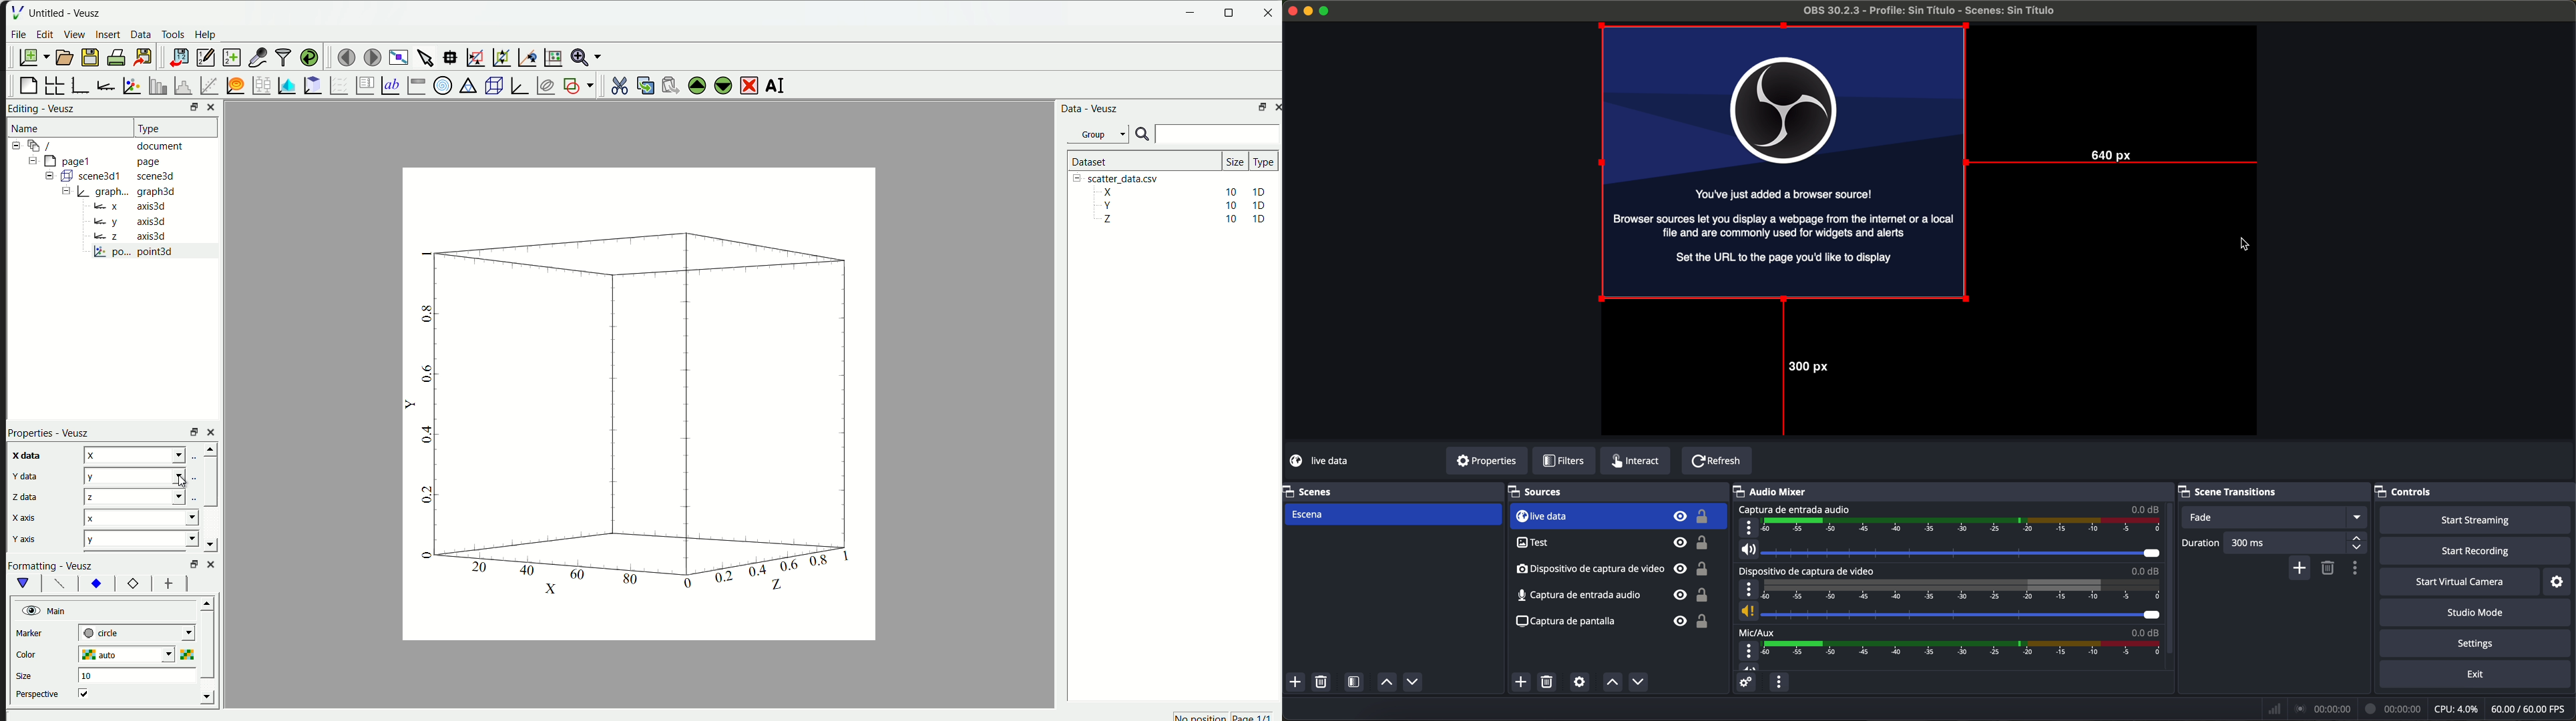  Describe the element at coordinates (1614, 543) in the screenshot. I see `video capture device` at that location.